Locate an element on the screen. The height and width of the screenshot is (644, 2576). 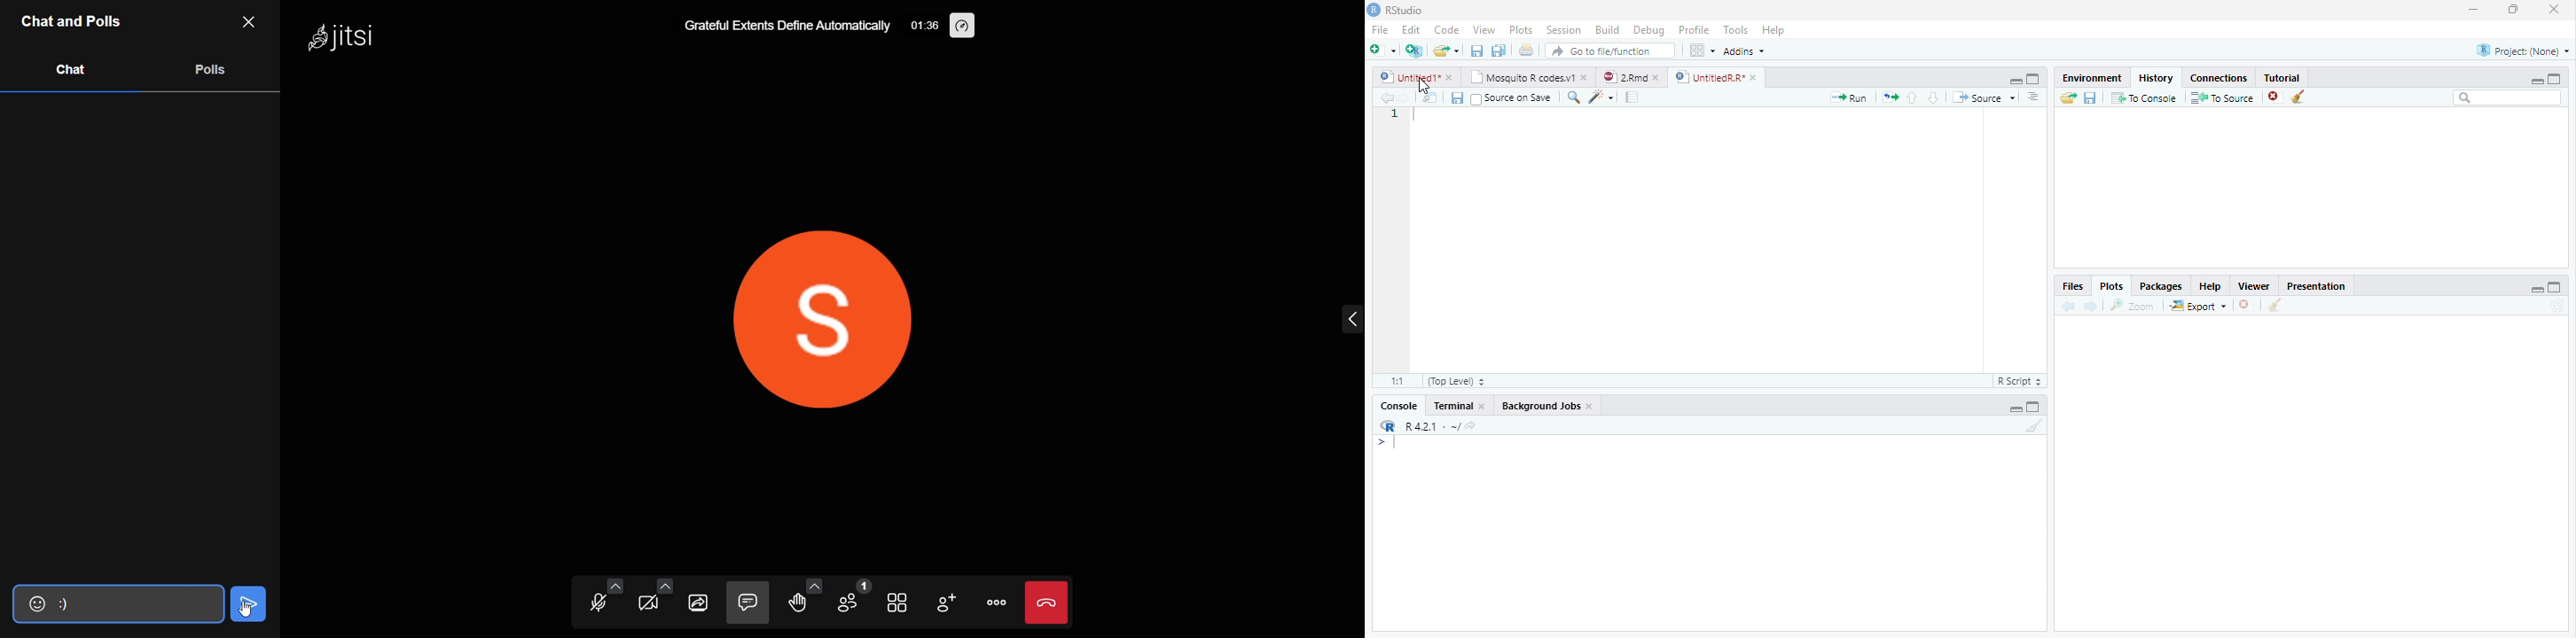
Debug is located at coordinates (1652, 31).